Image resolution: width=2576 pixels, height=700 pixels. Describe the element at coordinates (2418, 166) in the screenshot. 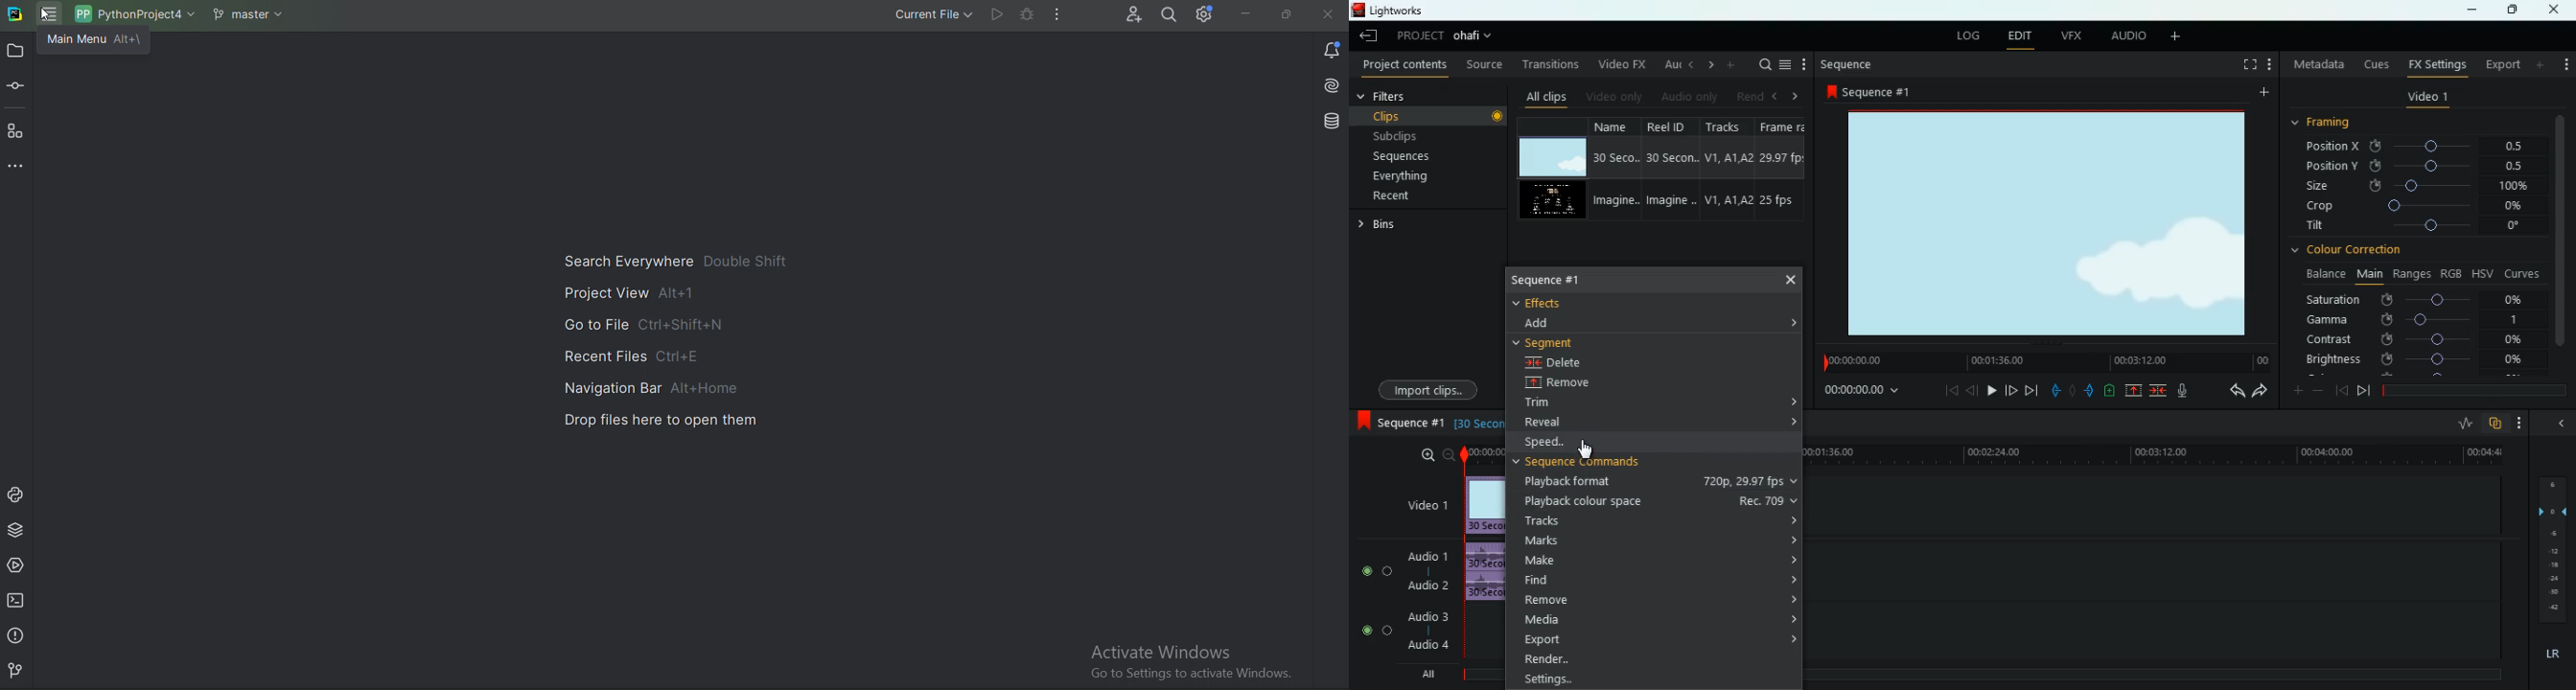

I see `position y` at that location.